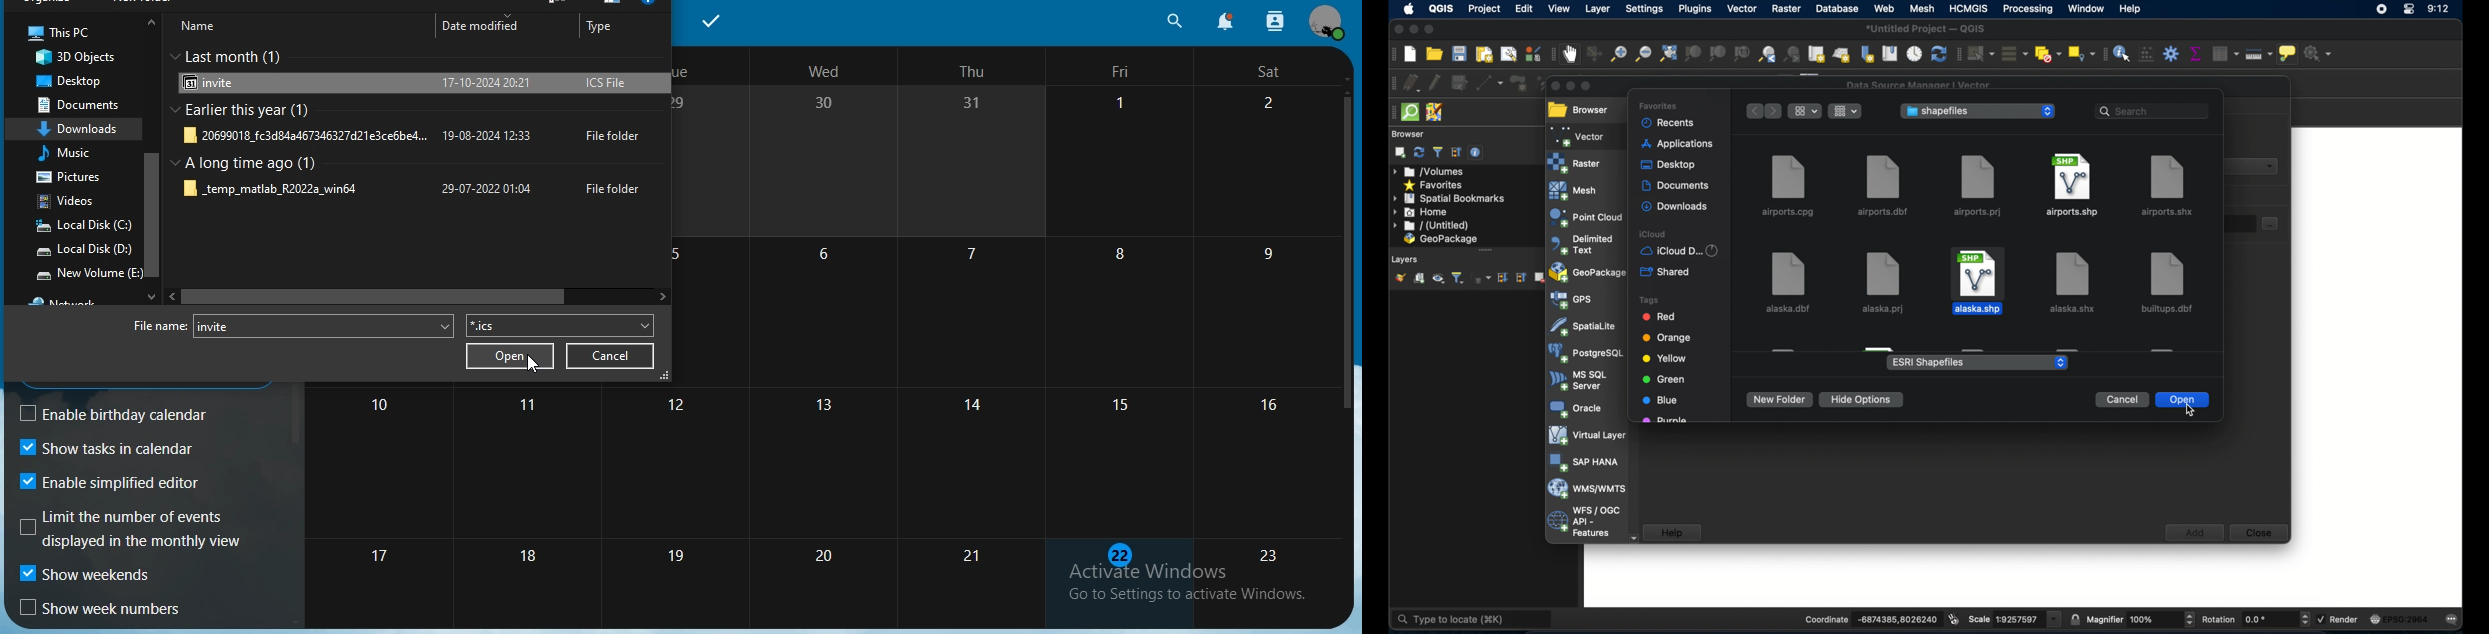 The width and height of the screenshot is (2492, 644). I want to click on documents, so click(88, 105).